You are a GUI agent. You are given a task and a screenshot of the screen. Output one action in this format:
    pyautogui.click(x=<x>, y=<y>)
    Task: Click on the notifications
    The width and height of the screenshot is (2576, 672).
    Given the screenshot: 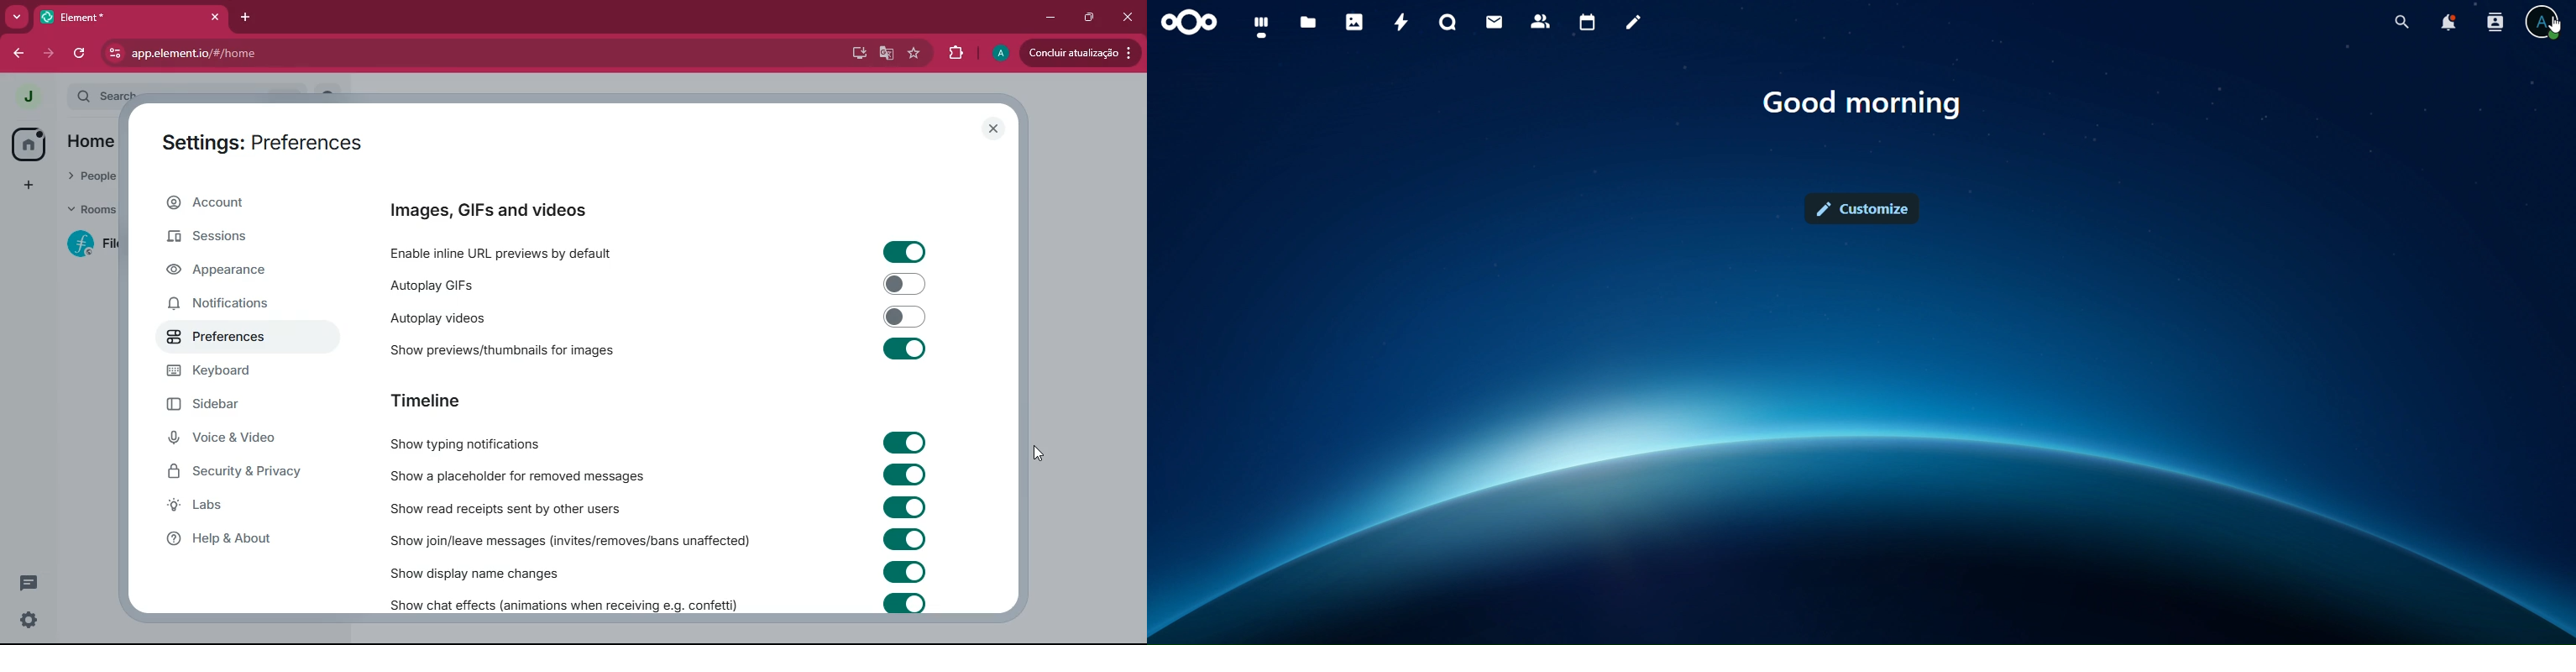 What is the action you would take?
    pyautogui.click(x=2446, y=21)
    